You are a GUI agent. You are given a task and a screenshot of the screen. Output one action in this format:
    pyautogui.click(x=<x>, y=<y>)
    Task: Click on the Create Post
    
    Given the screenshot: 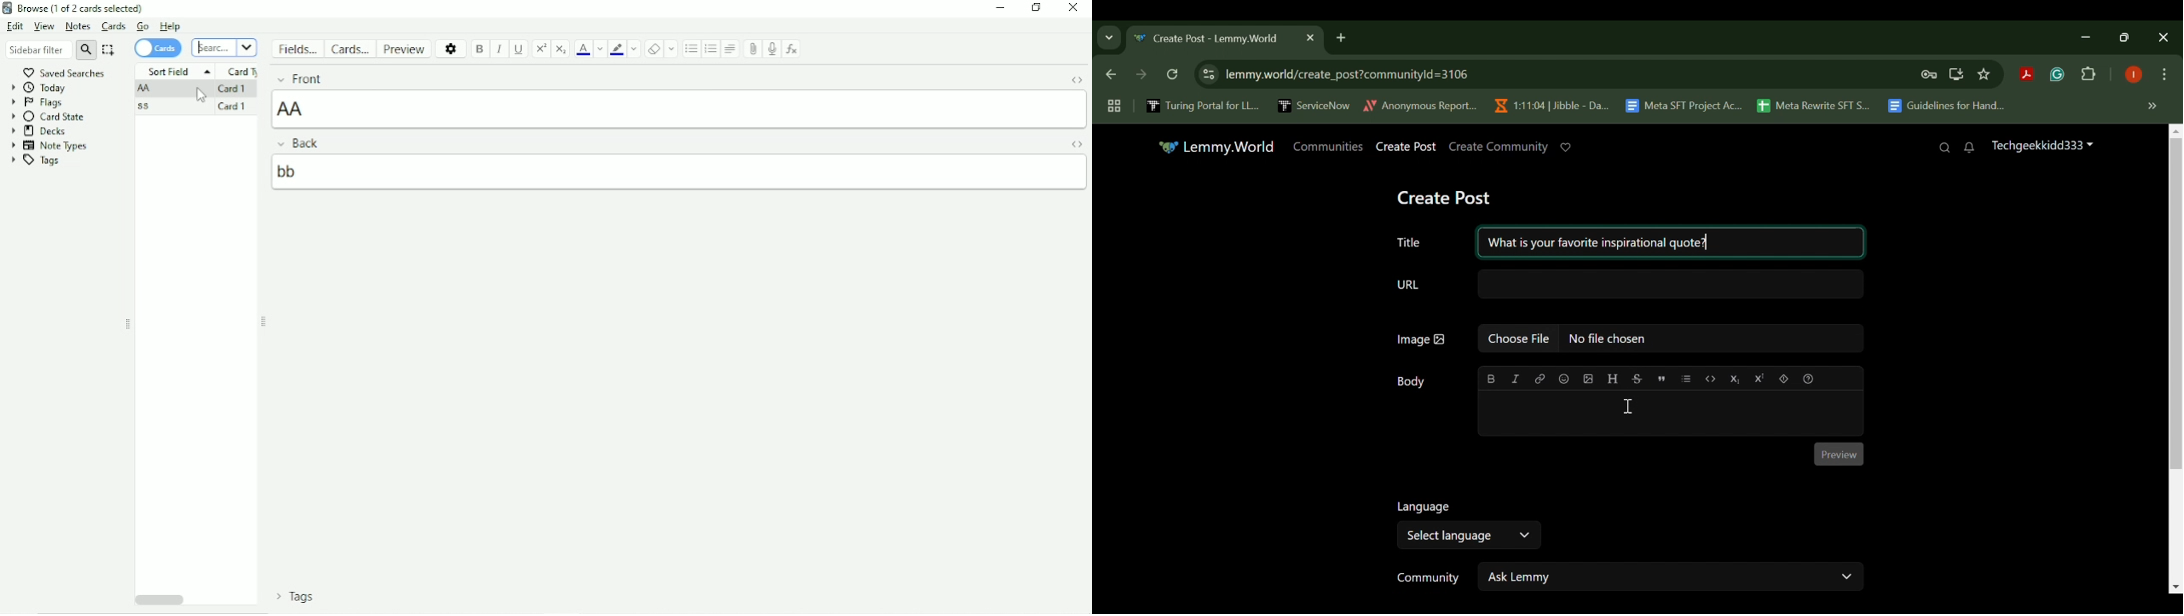 What is the action you would take?
    pyautogui.click(x=1448, y=195)
    